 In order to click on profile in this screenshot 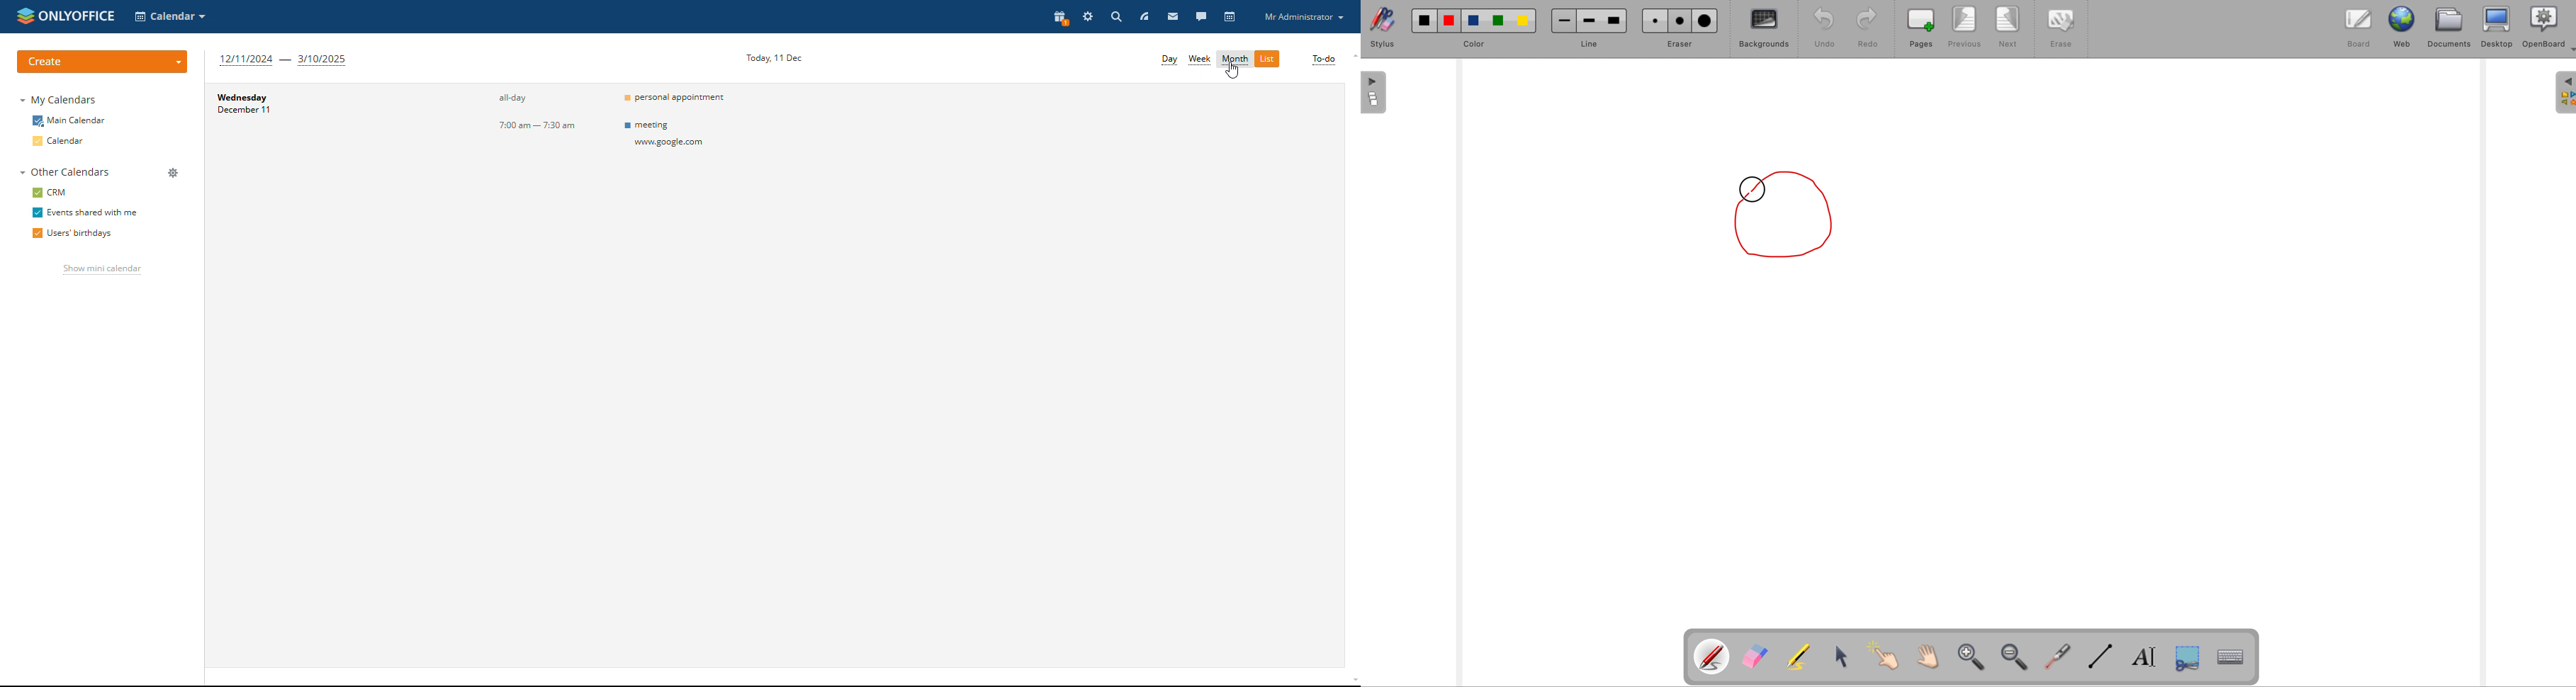, I will do `click(1304, 17)`.